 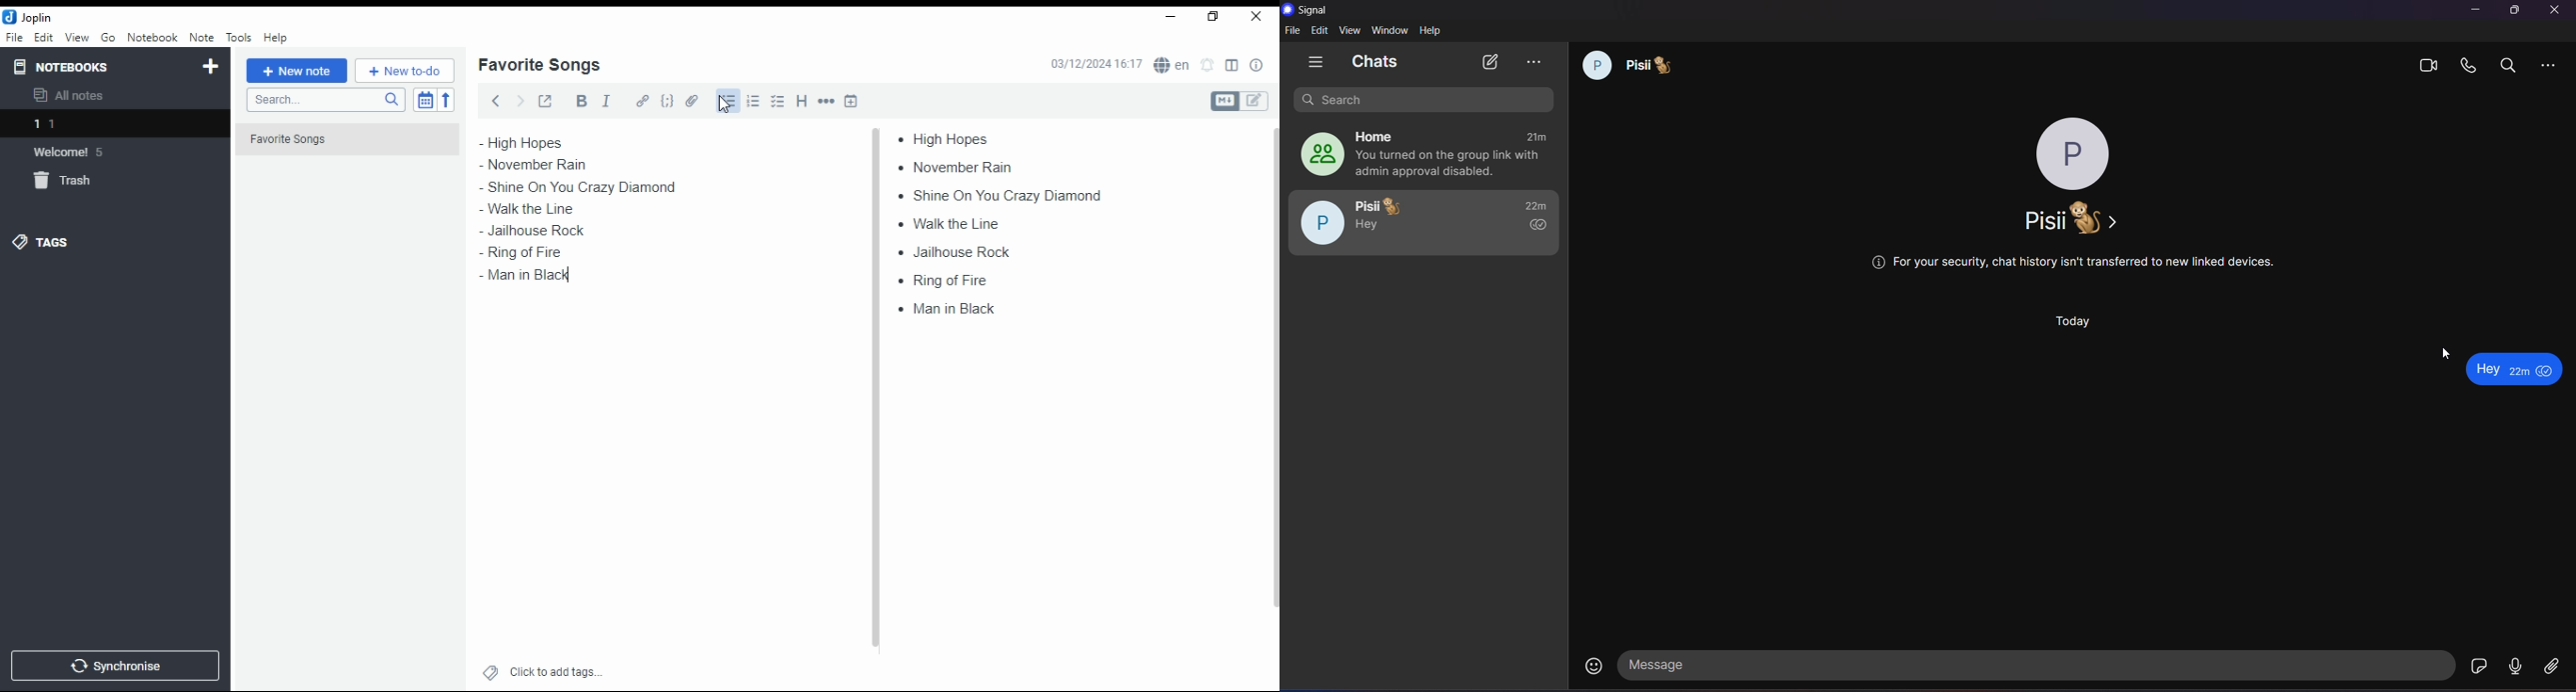 I want to click on emoji is removed, so click(x=2520, y=370).